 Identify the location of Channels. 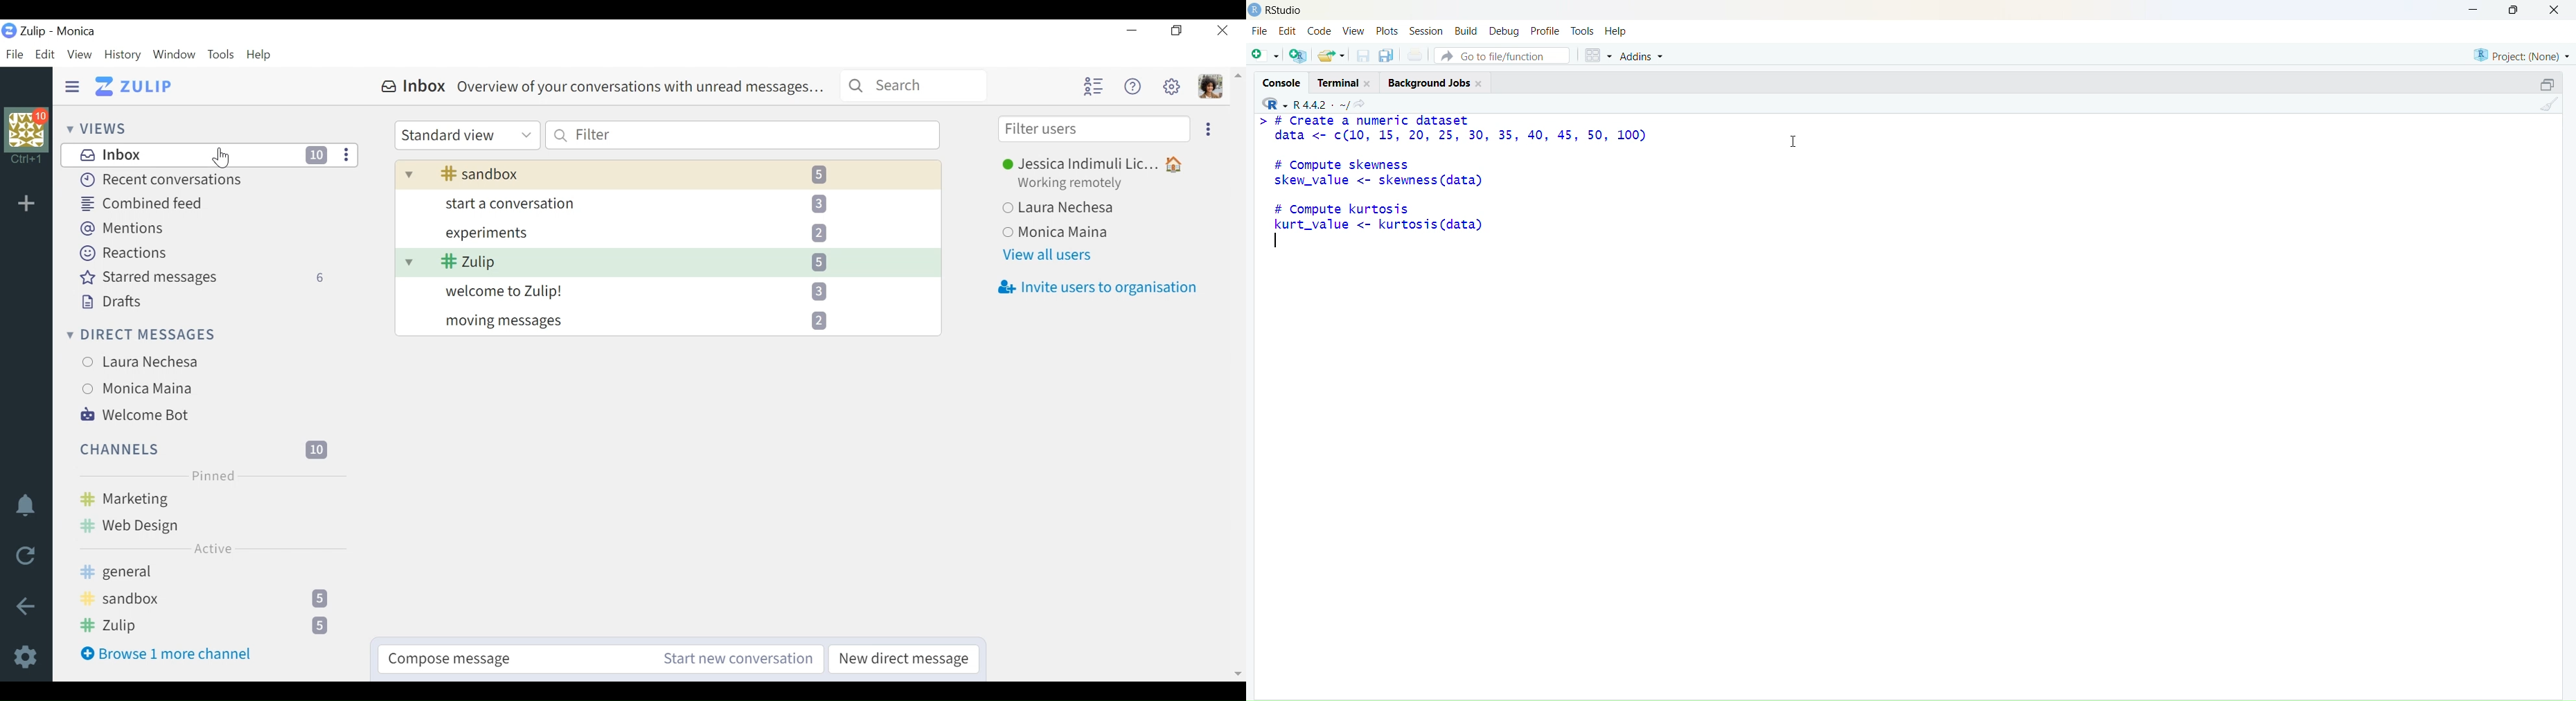
(211, 450).